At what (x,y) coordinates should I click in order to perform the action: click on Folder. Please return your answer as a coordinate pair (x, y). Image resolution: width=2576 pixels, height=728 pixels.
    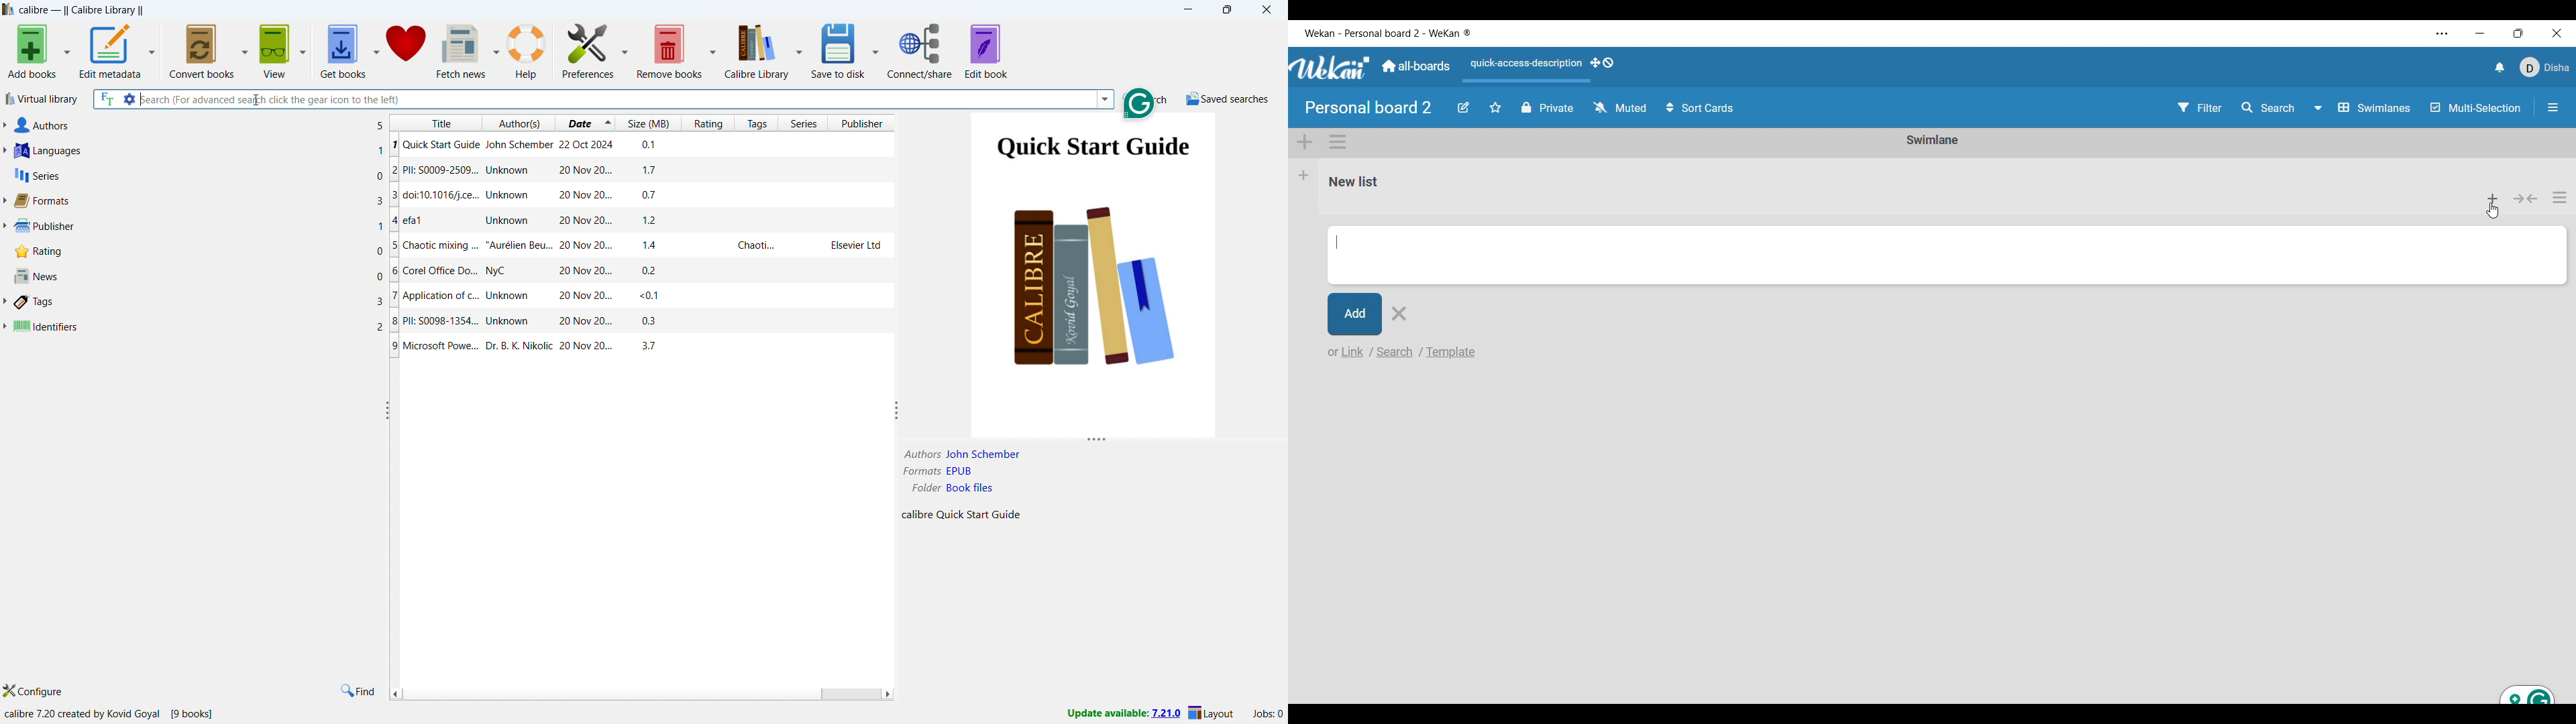
    Looking at the image, I should click on (918, 491).